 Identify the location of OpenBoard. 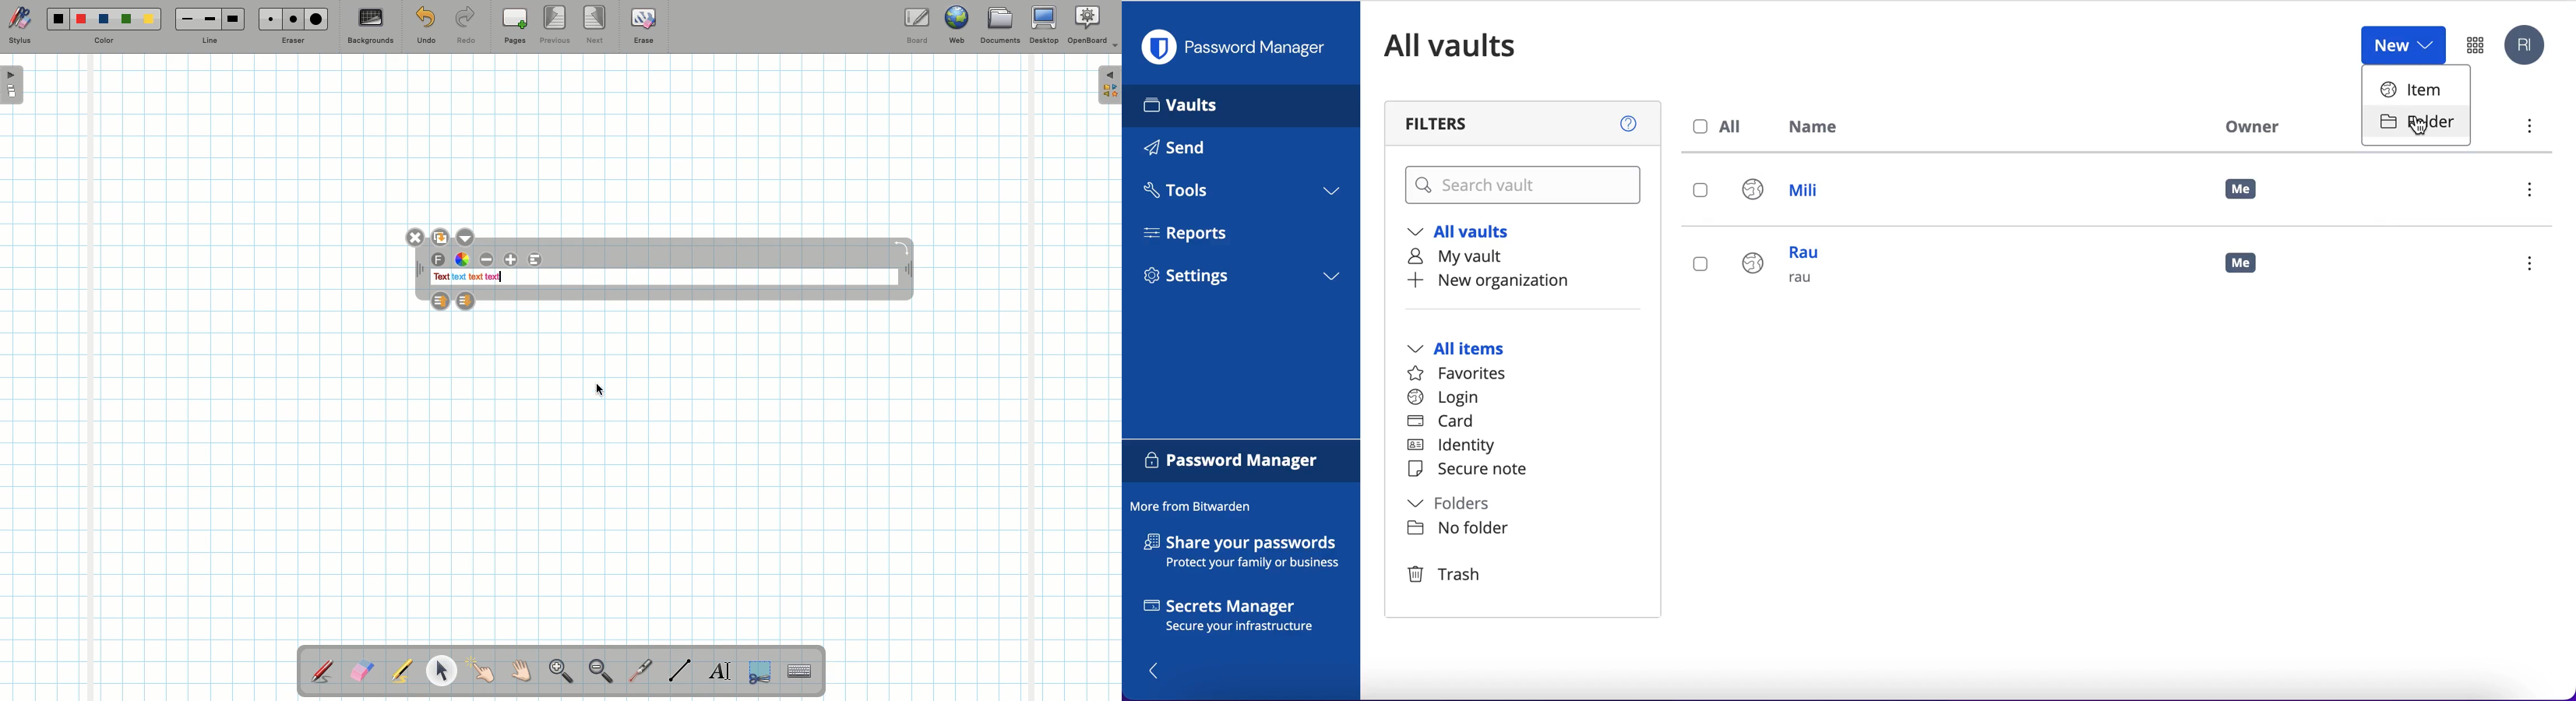
(1093, 25).